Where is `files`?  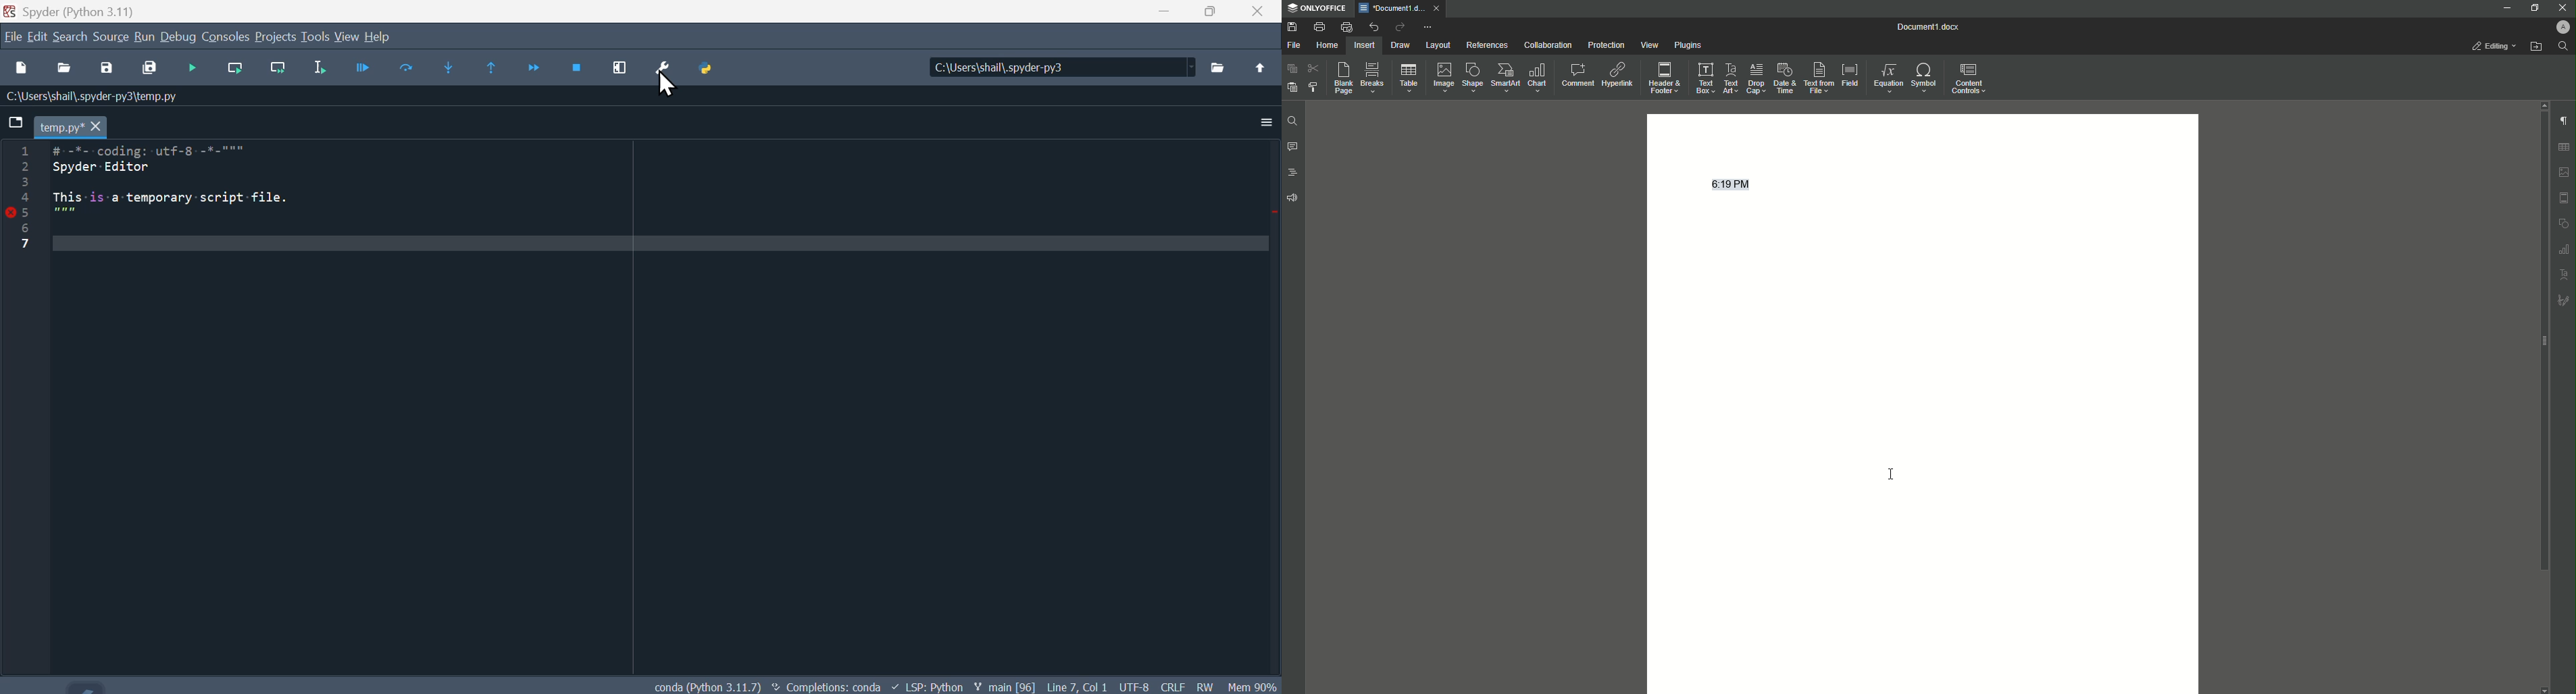
files is located at coordinates (1221, 65).